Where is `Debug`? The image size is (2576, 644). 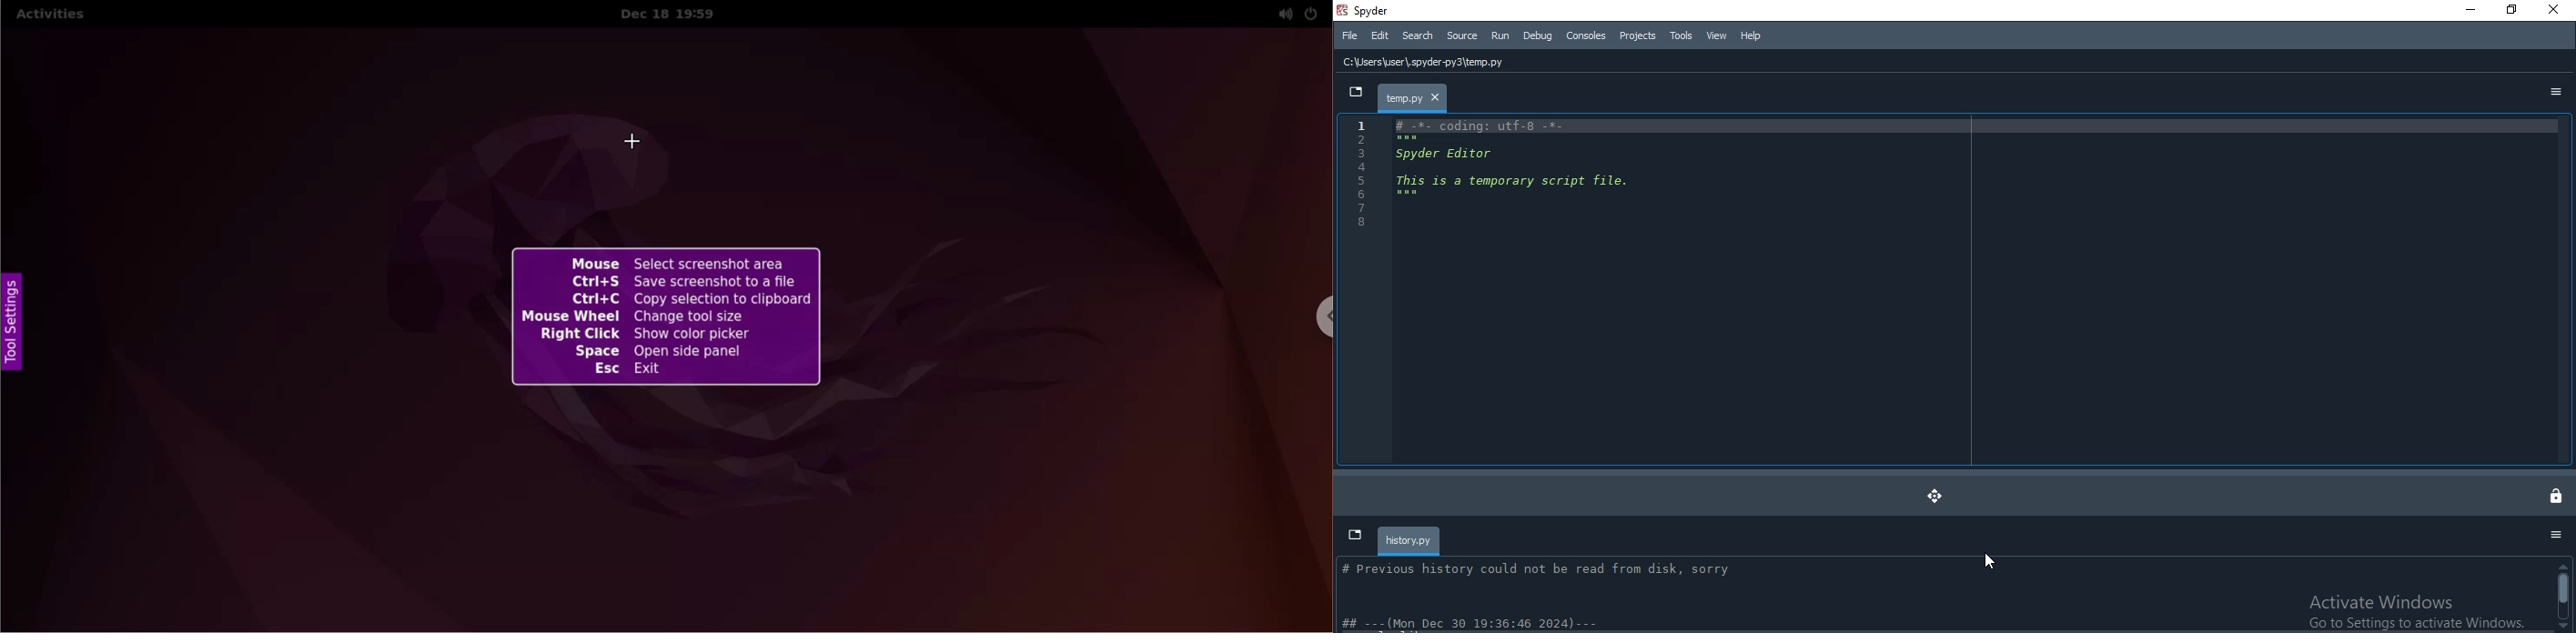
Debug is located at coordinates (1538, 35).